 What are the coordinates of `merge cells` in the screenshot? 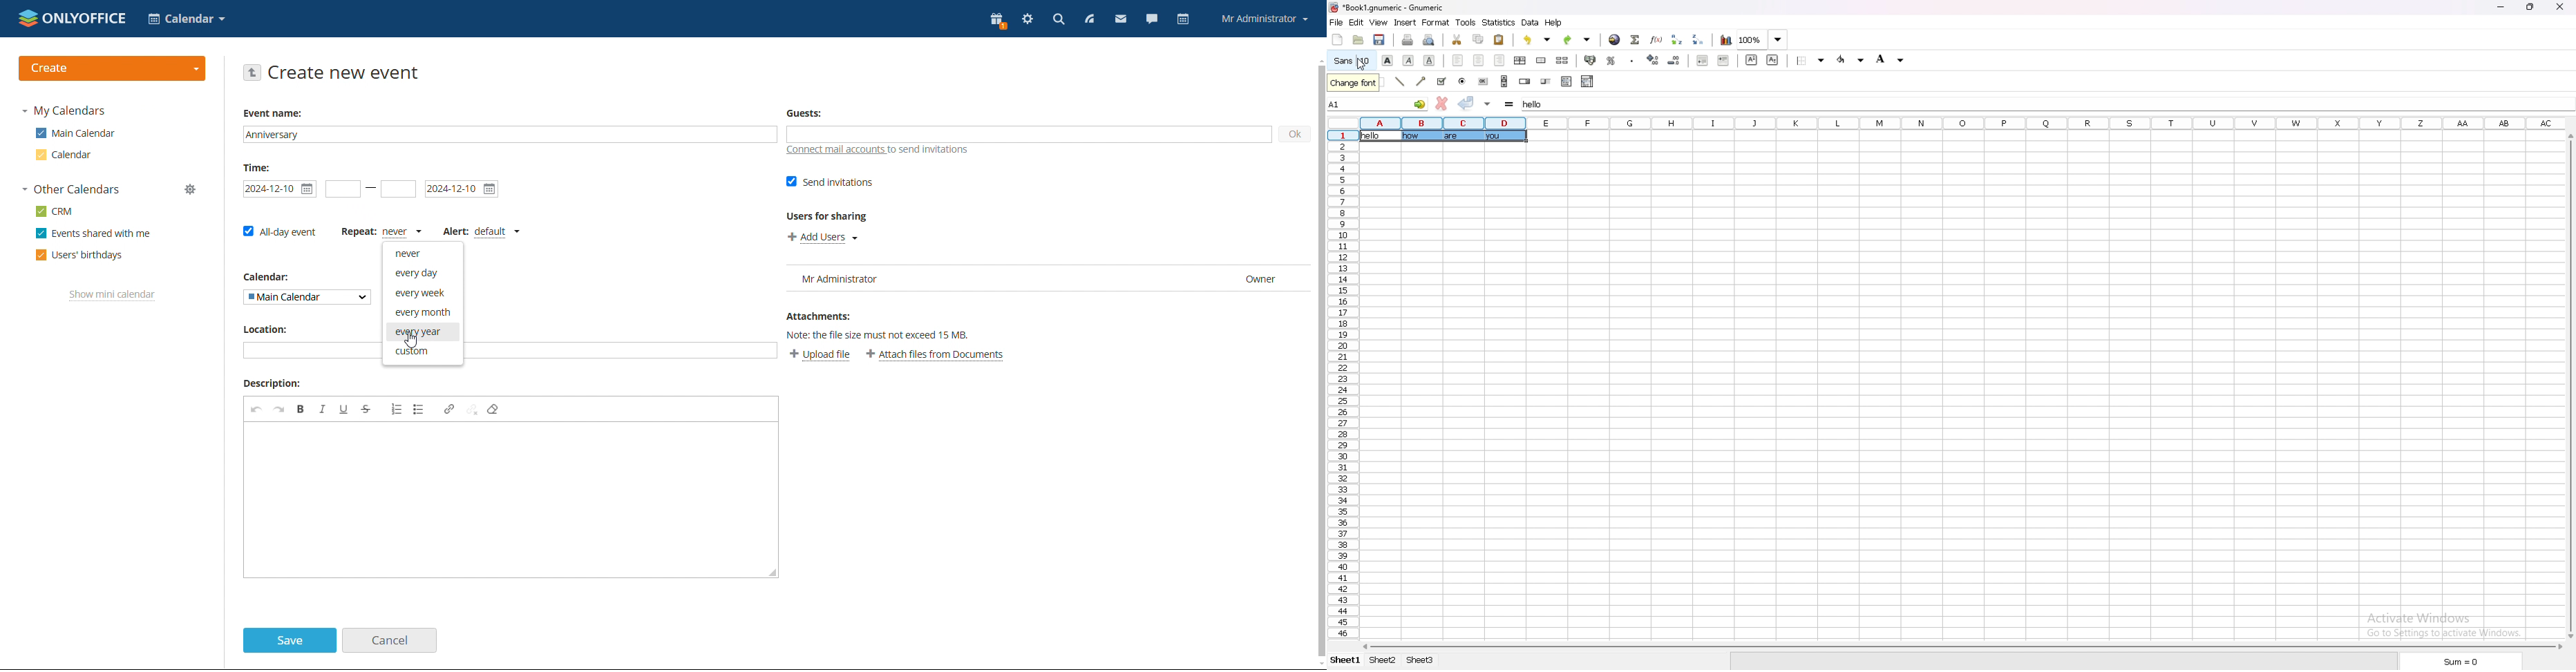 It's located at (1541, 60).